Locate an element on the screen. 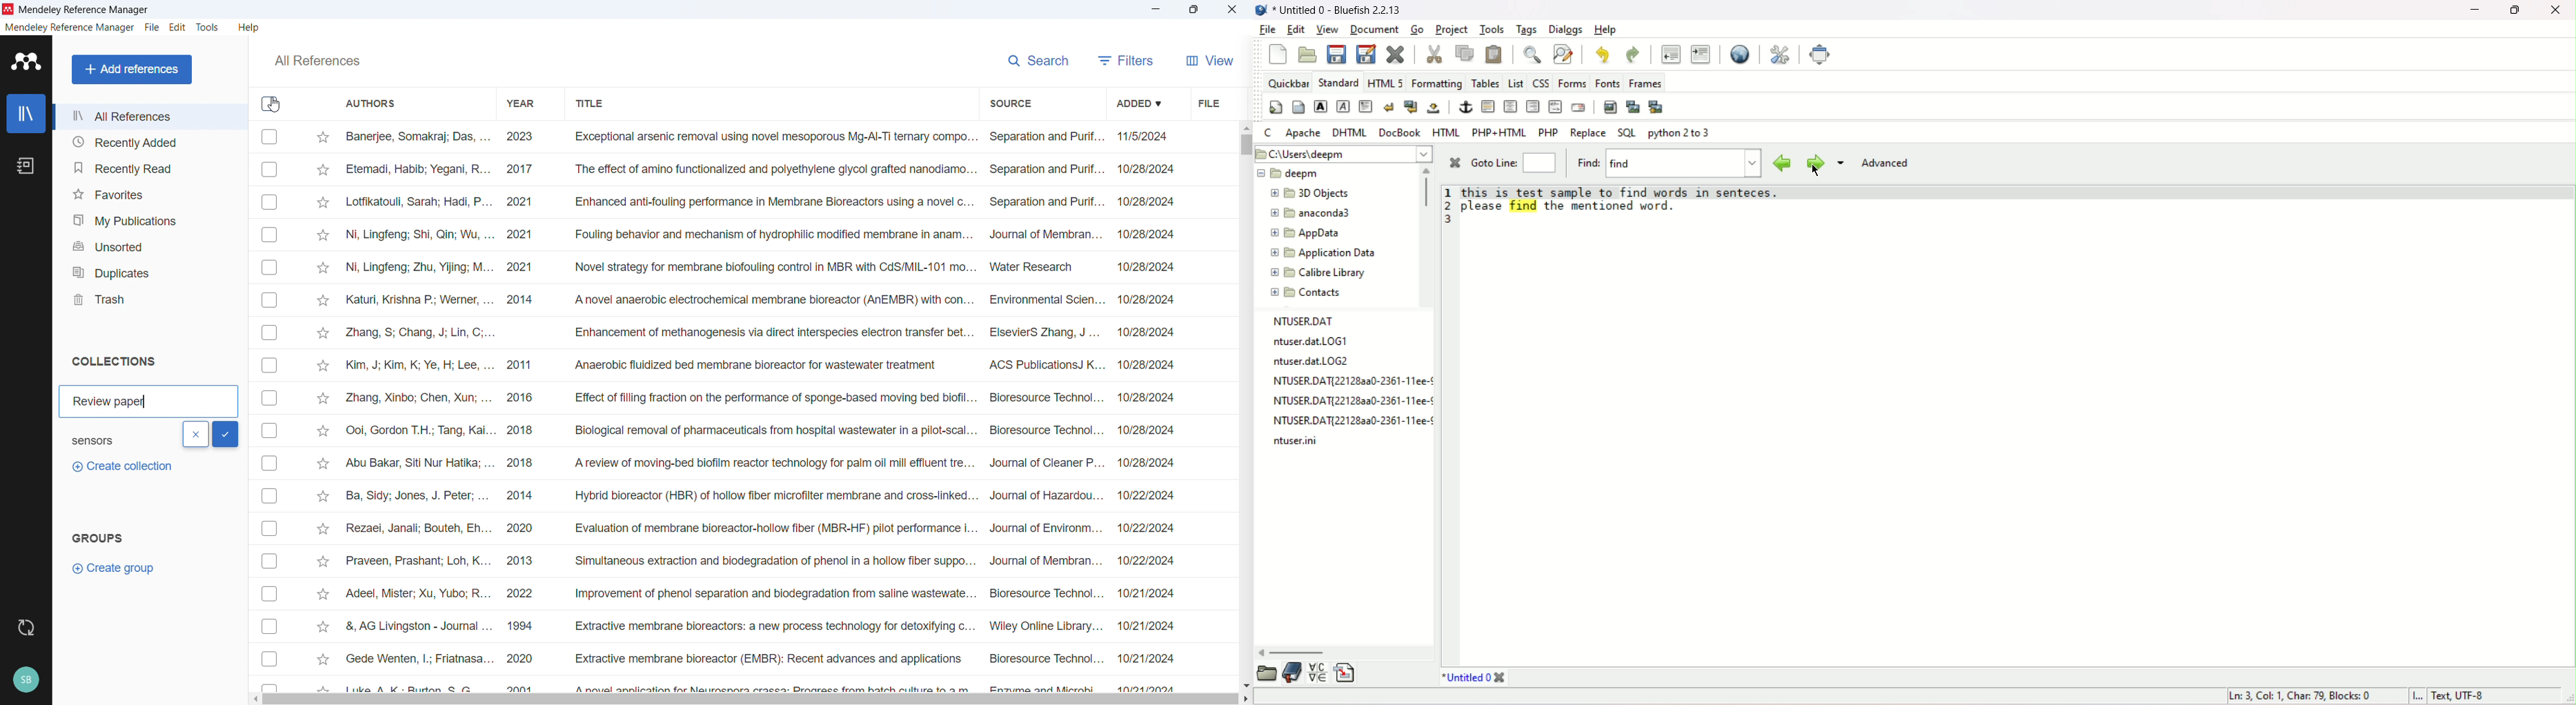 This screenshot has height=728, width=2576. Search  is located at coordinates (1039, 59).